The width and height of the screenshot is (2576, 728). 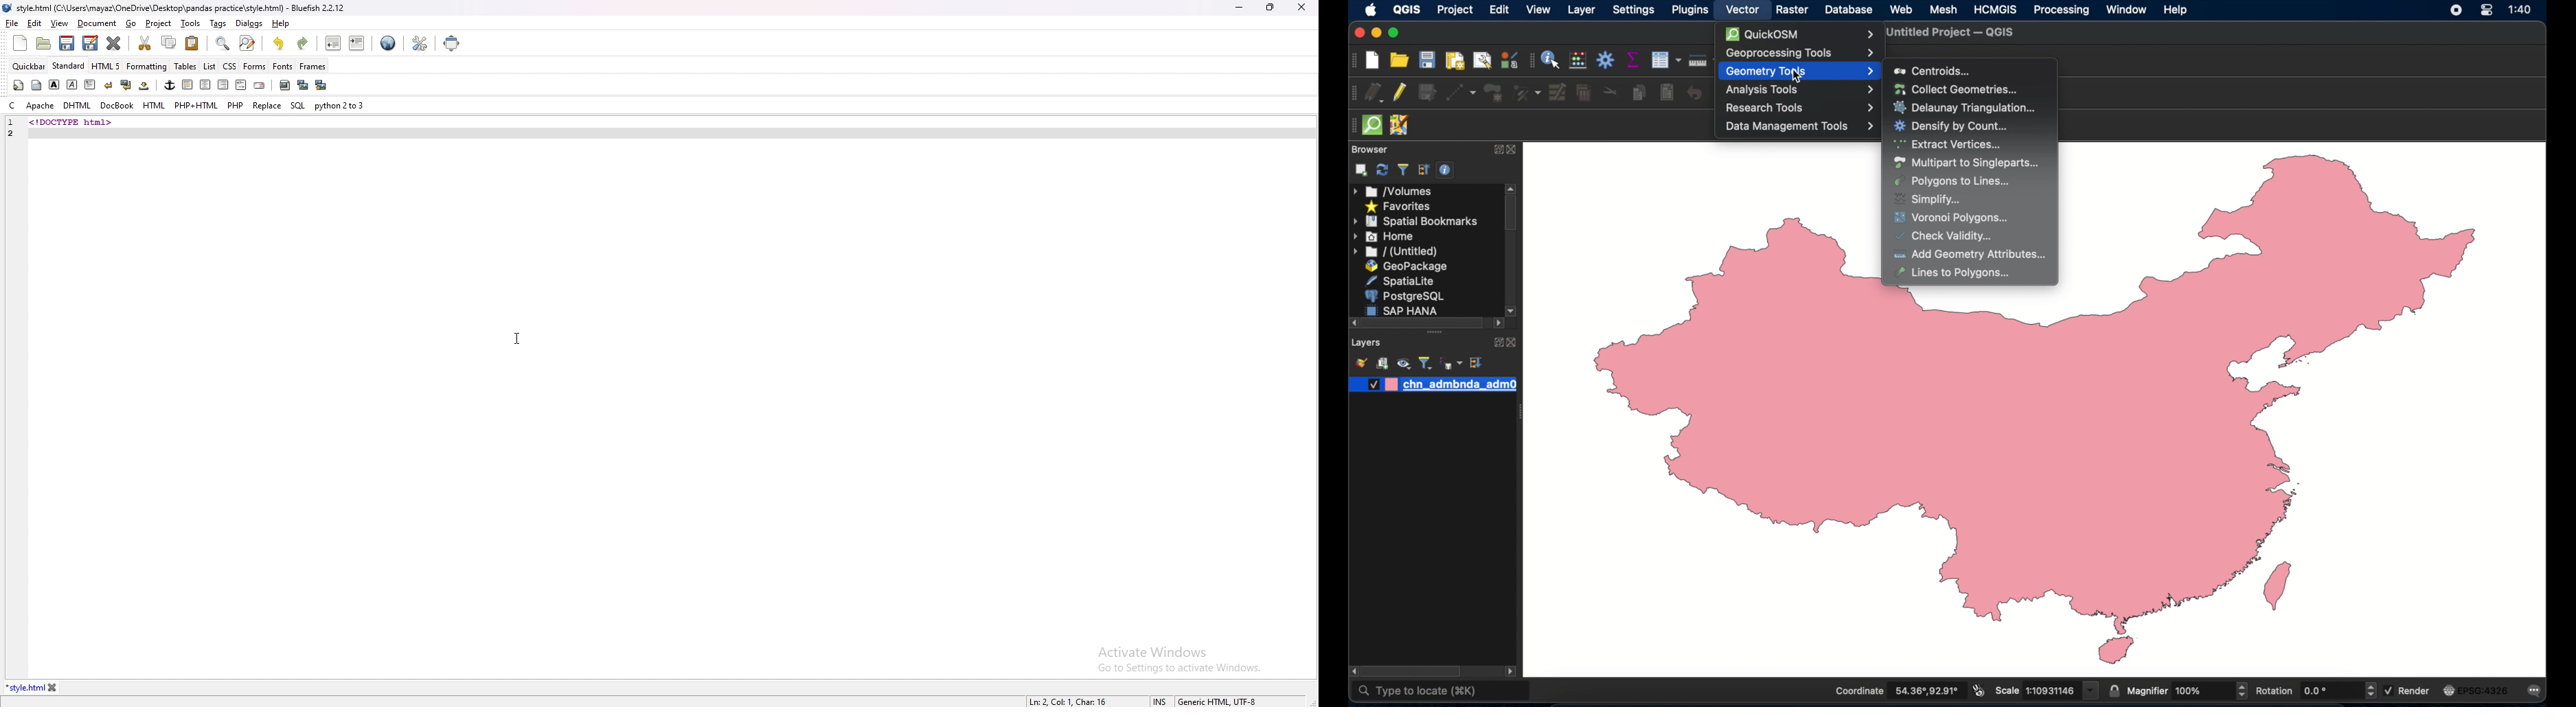 What do you see at coordinates (1497, 10) in the screenshot?
I see `edit` at bounding box center [1497, 10].